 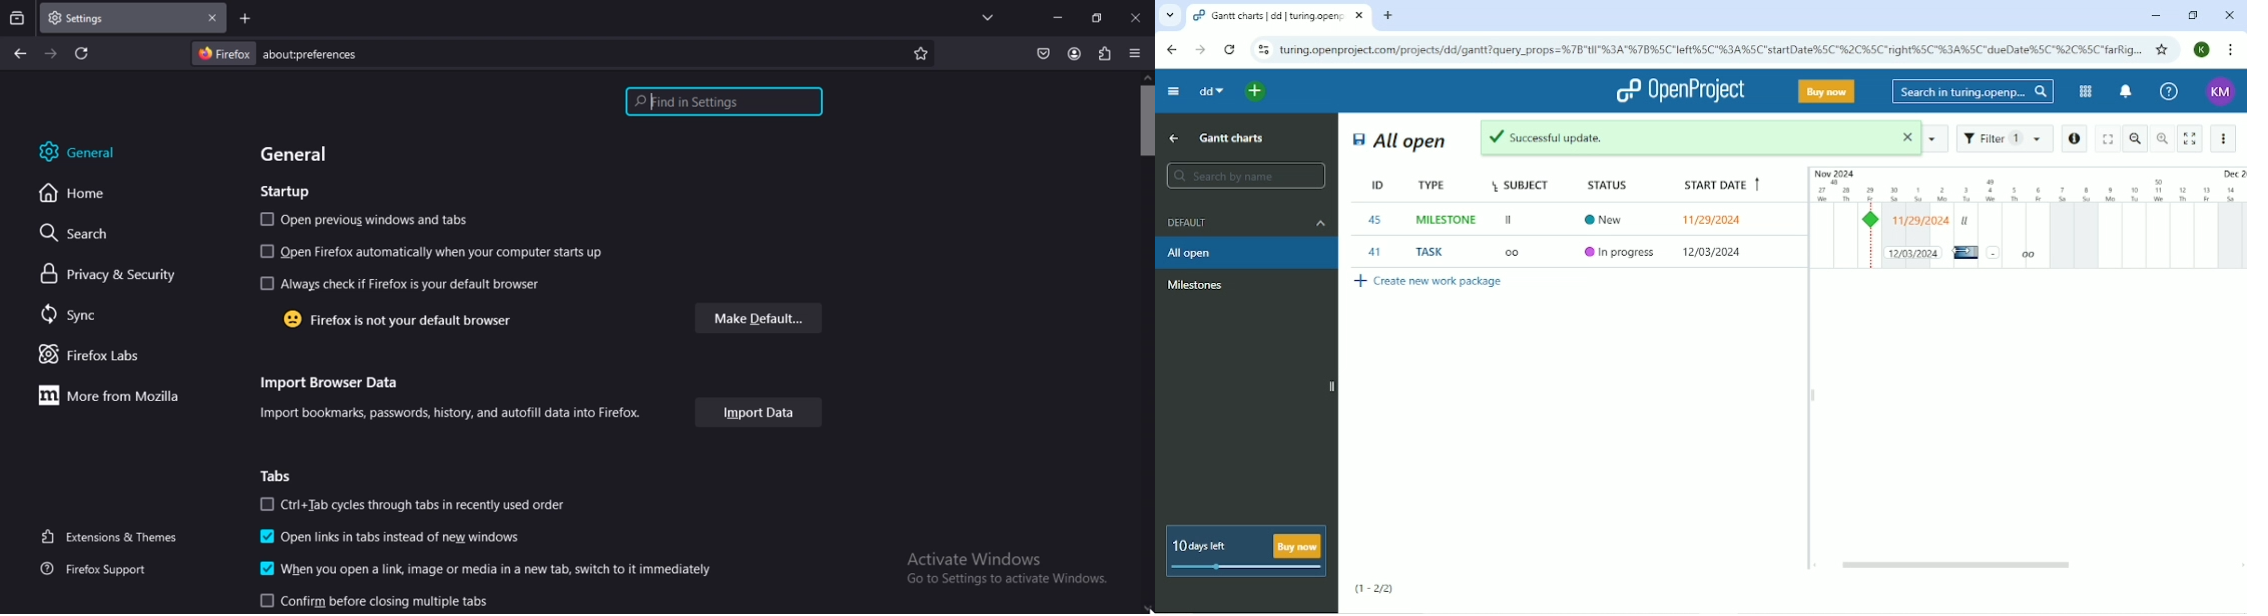 I want to click on open previous windows and tabs, so click(x=365, y=219).